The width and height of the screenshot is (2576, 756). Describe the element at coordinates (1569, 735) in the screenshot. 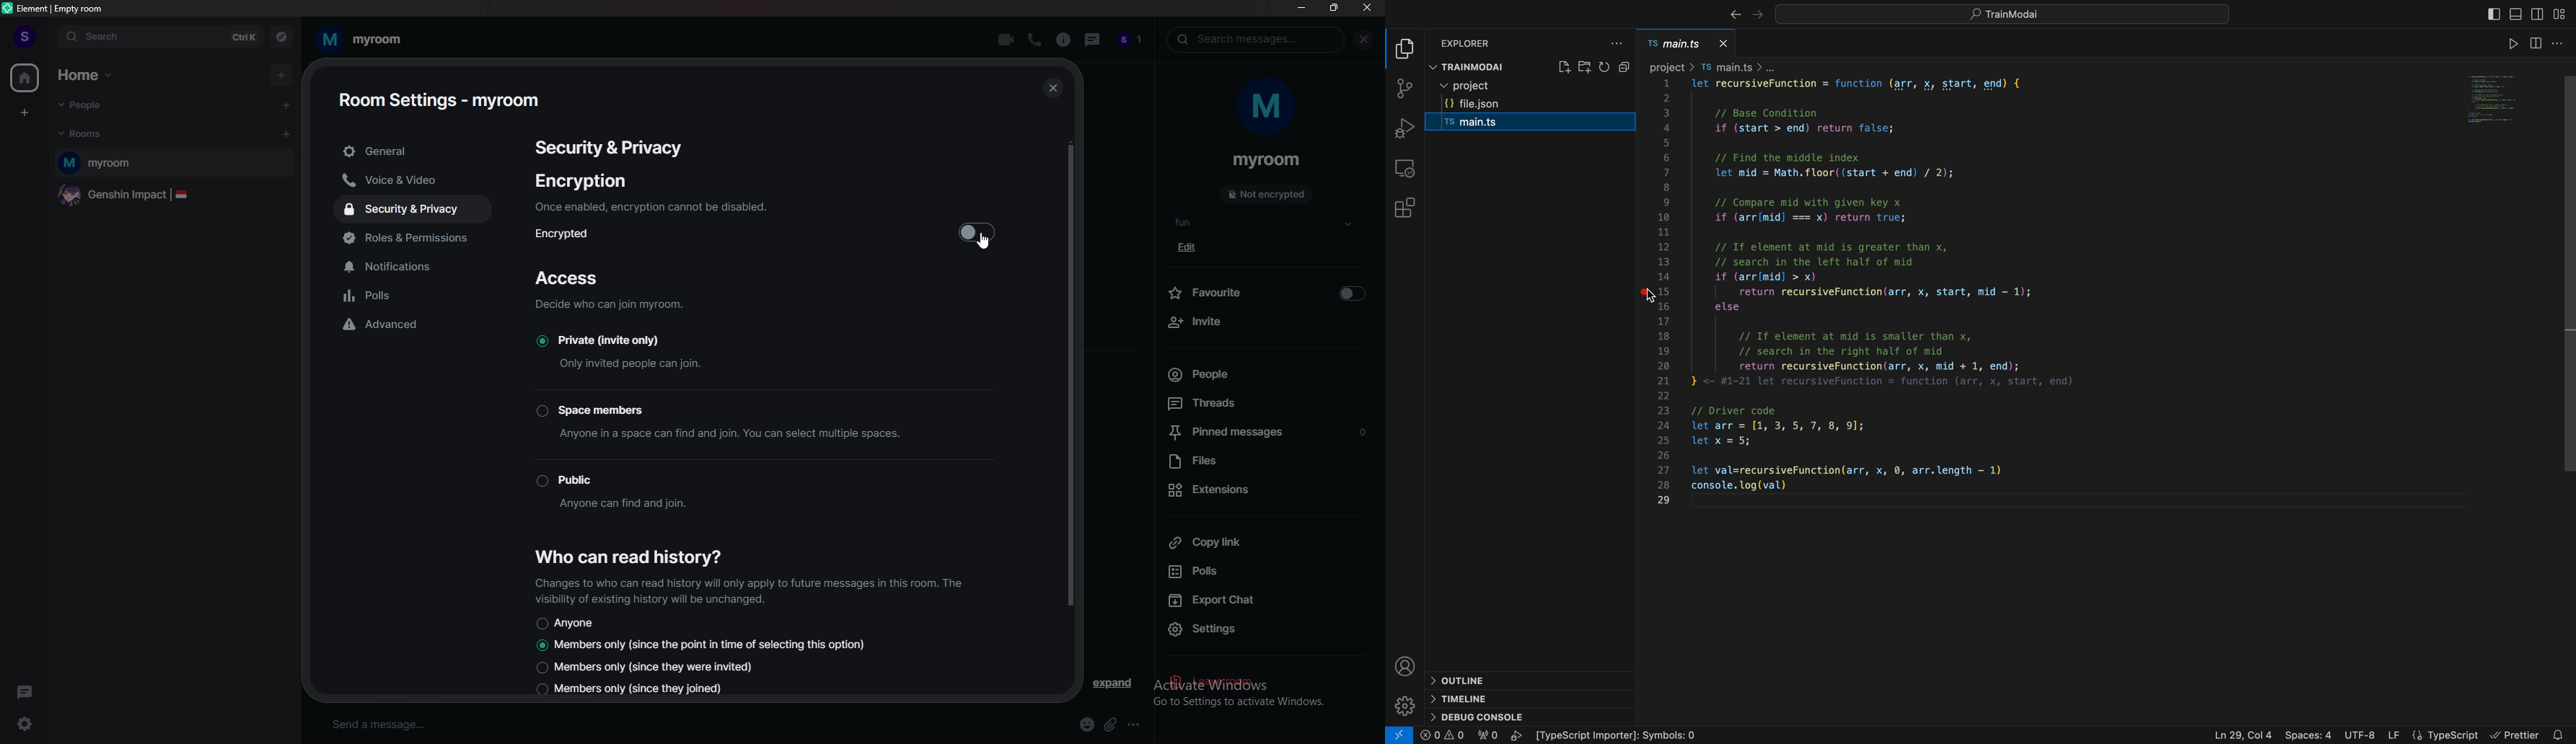

I see `error logs` at that location.